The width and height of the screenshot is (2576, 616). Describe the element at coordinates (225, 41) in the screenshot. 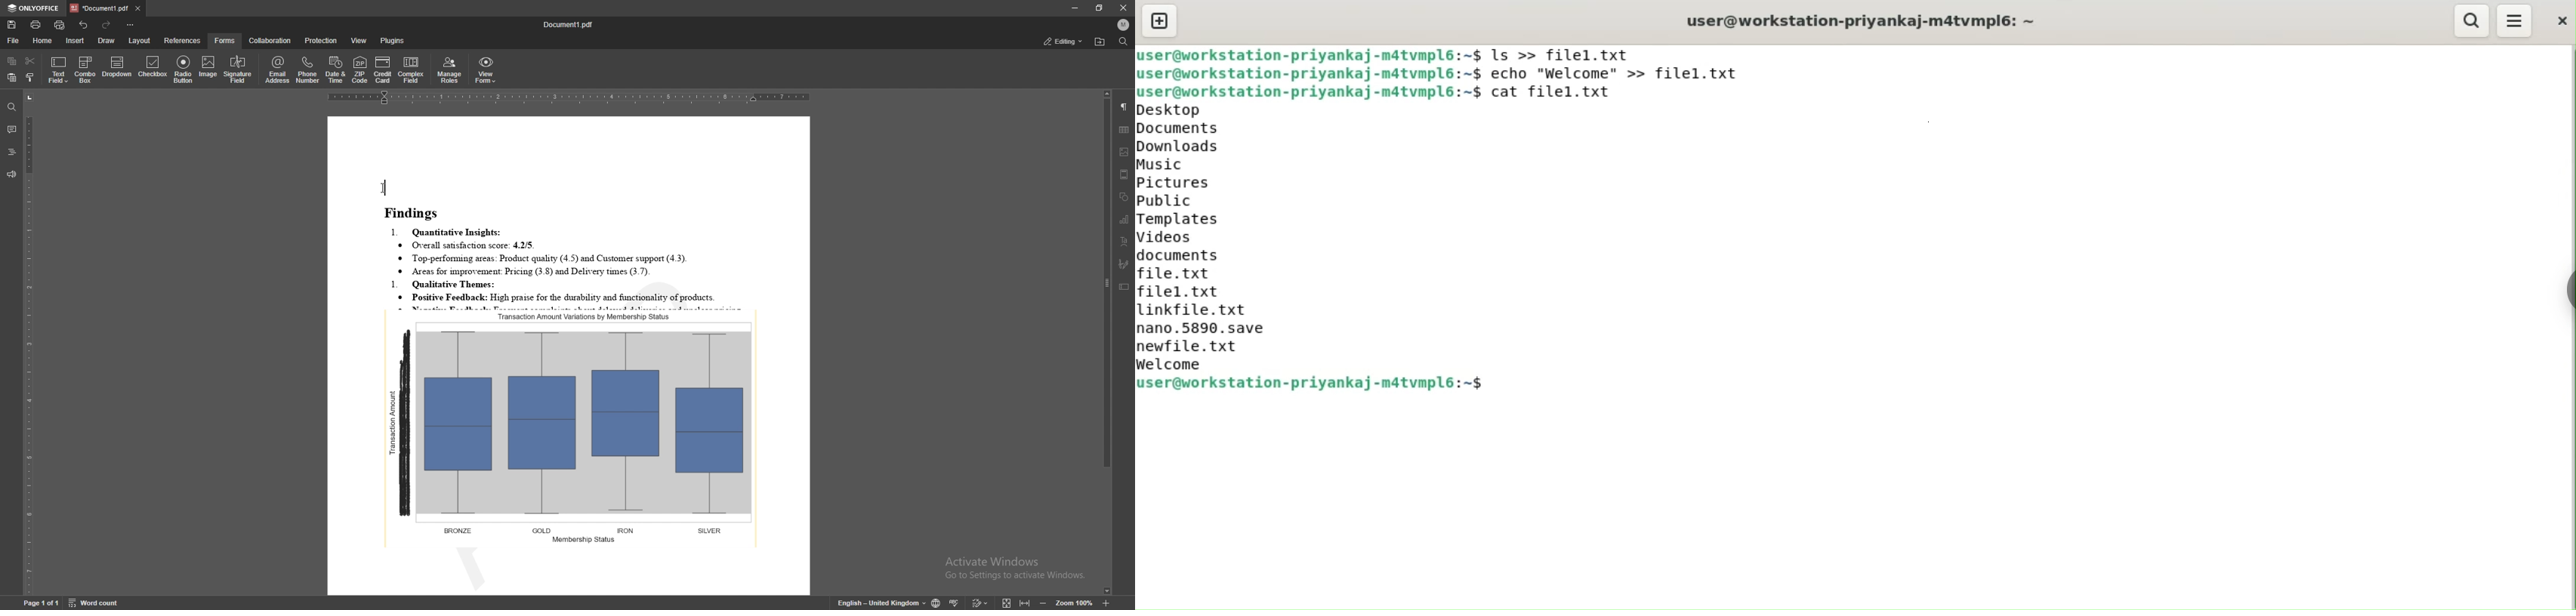

I see `forms` at that location.